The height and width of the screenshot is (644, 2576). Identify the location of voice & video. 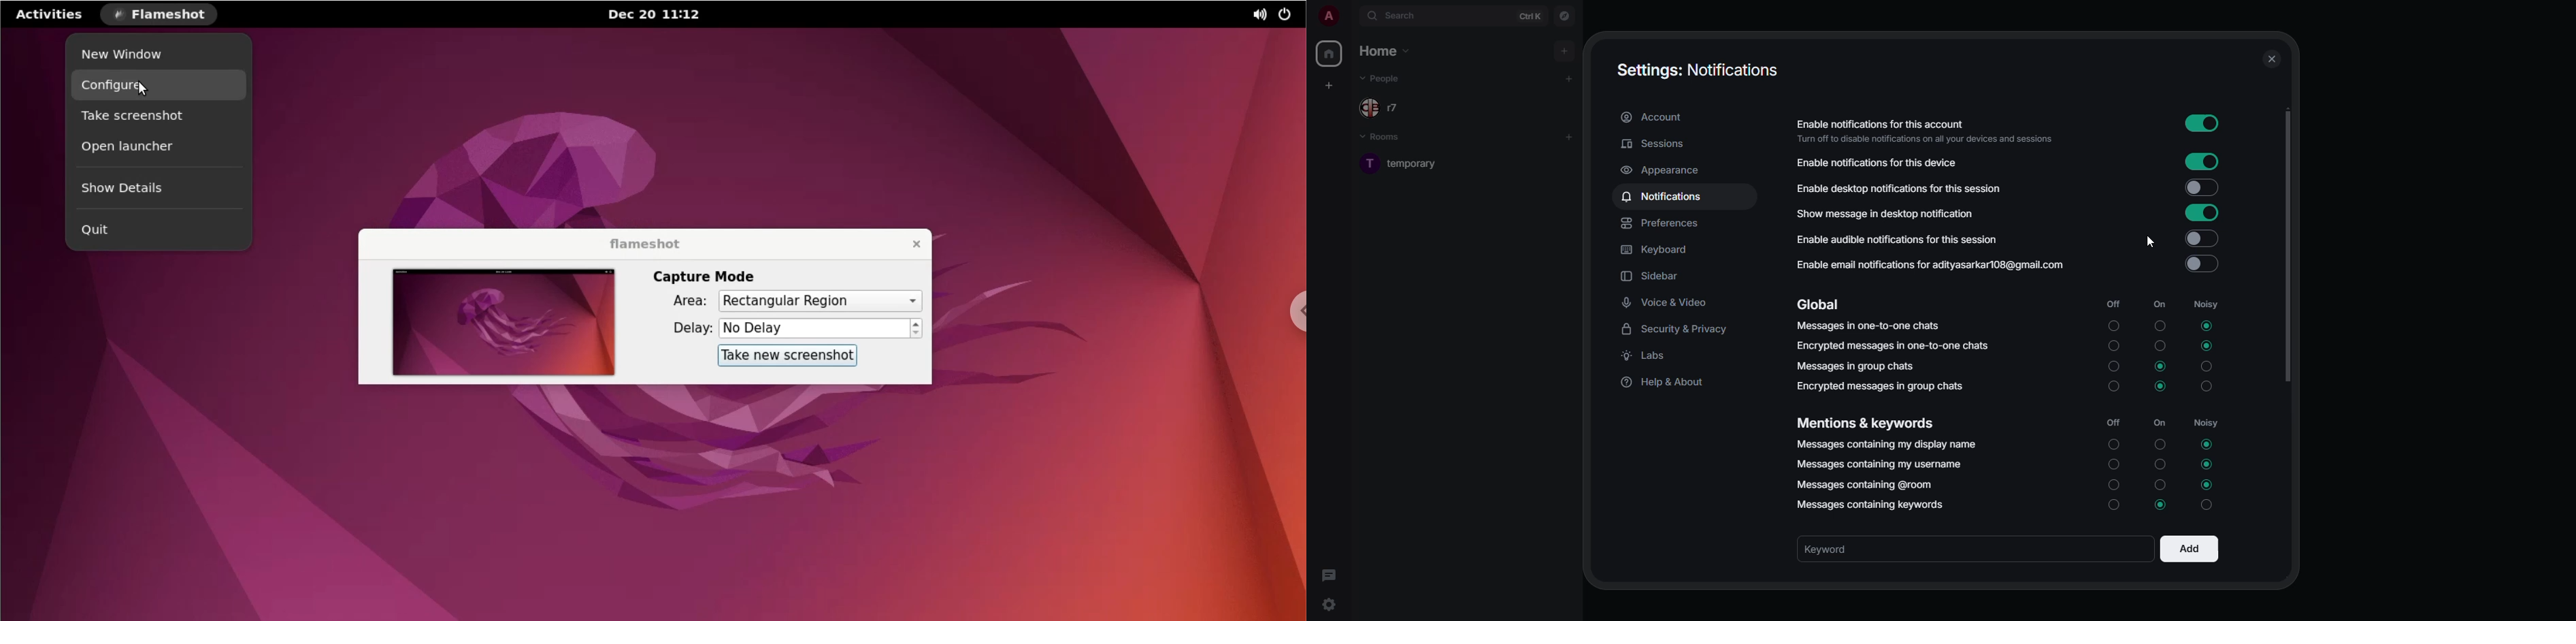
(1668, 303).